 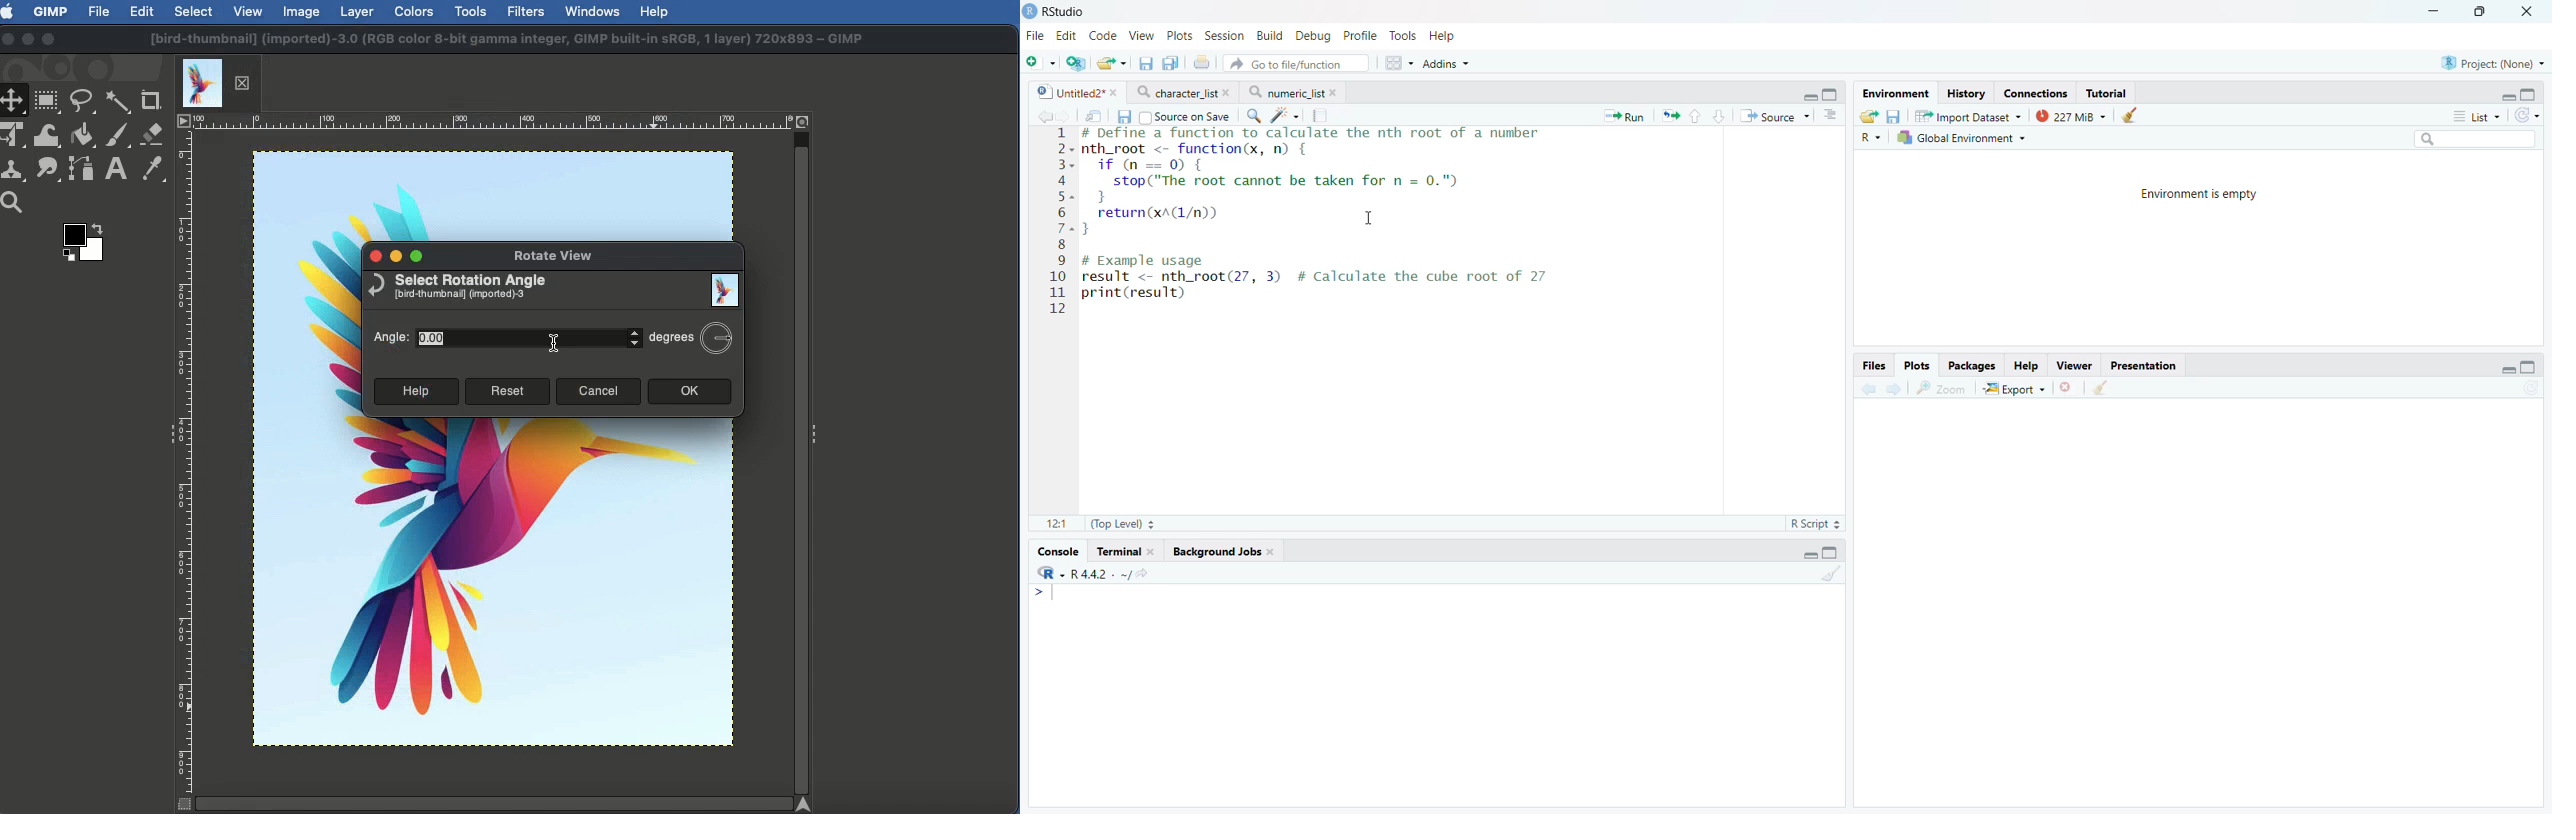 What do you see at coordinates (1168, 63) in the screenshot?
I see `Save all open files` at bounding box center [1168, 63].